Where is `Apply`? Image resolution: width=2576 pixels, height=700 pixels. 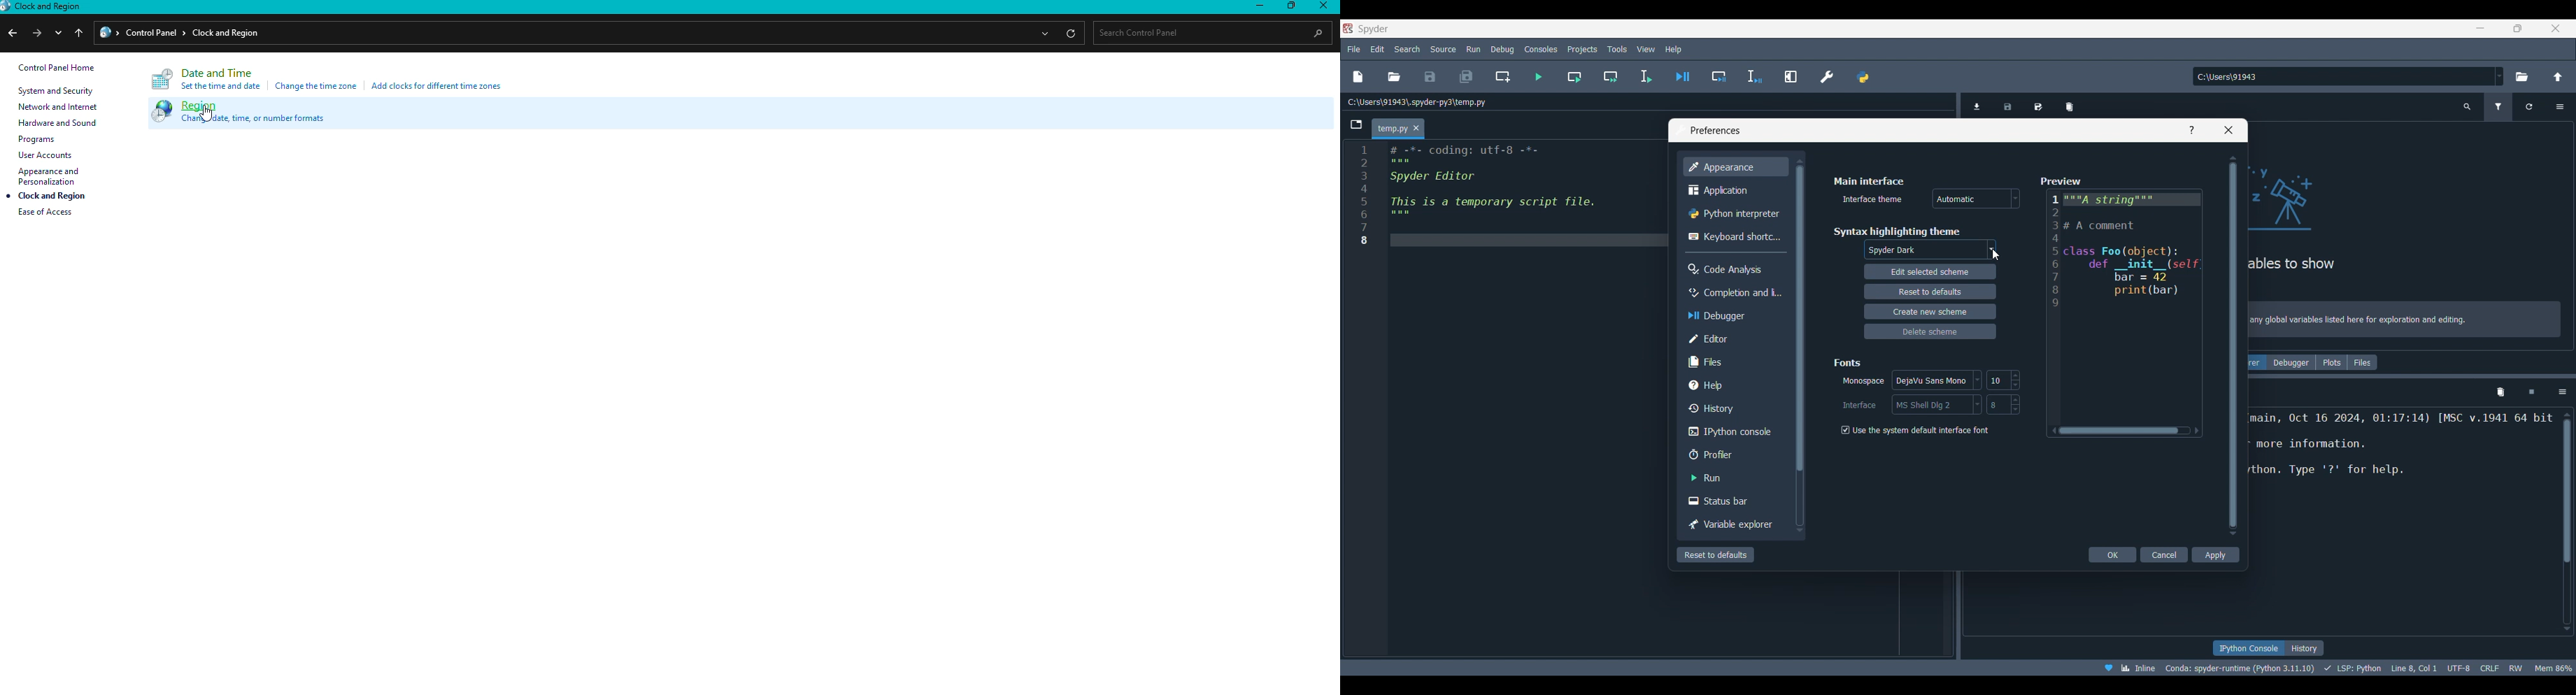
Apply is located at coordinates (2216, 555).